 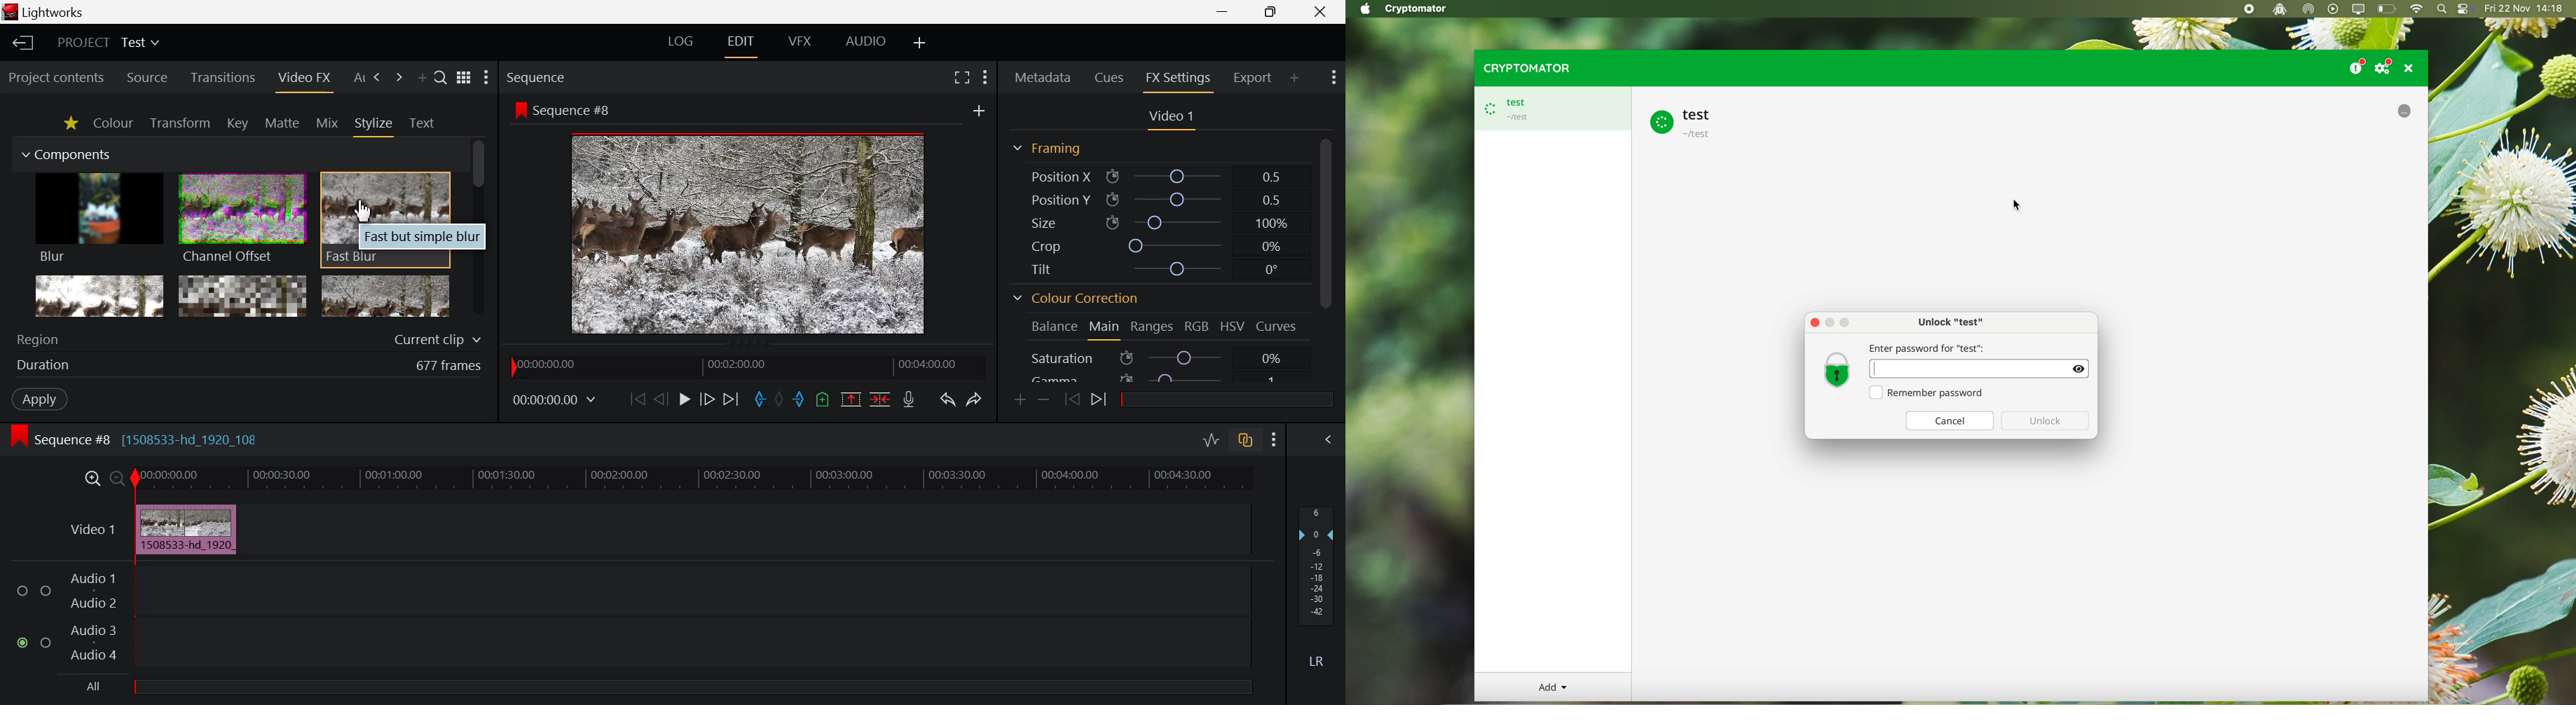 What do you see at coordinates (1076, 298) in the screenshot?
I see `Colour Correction Section` at bounding box center [1076, 298].